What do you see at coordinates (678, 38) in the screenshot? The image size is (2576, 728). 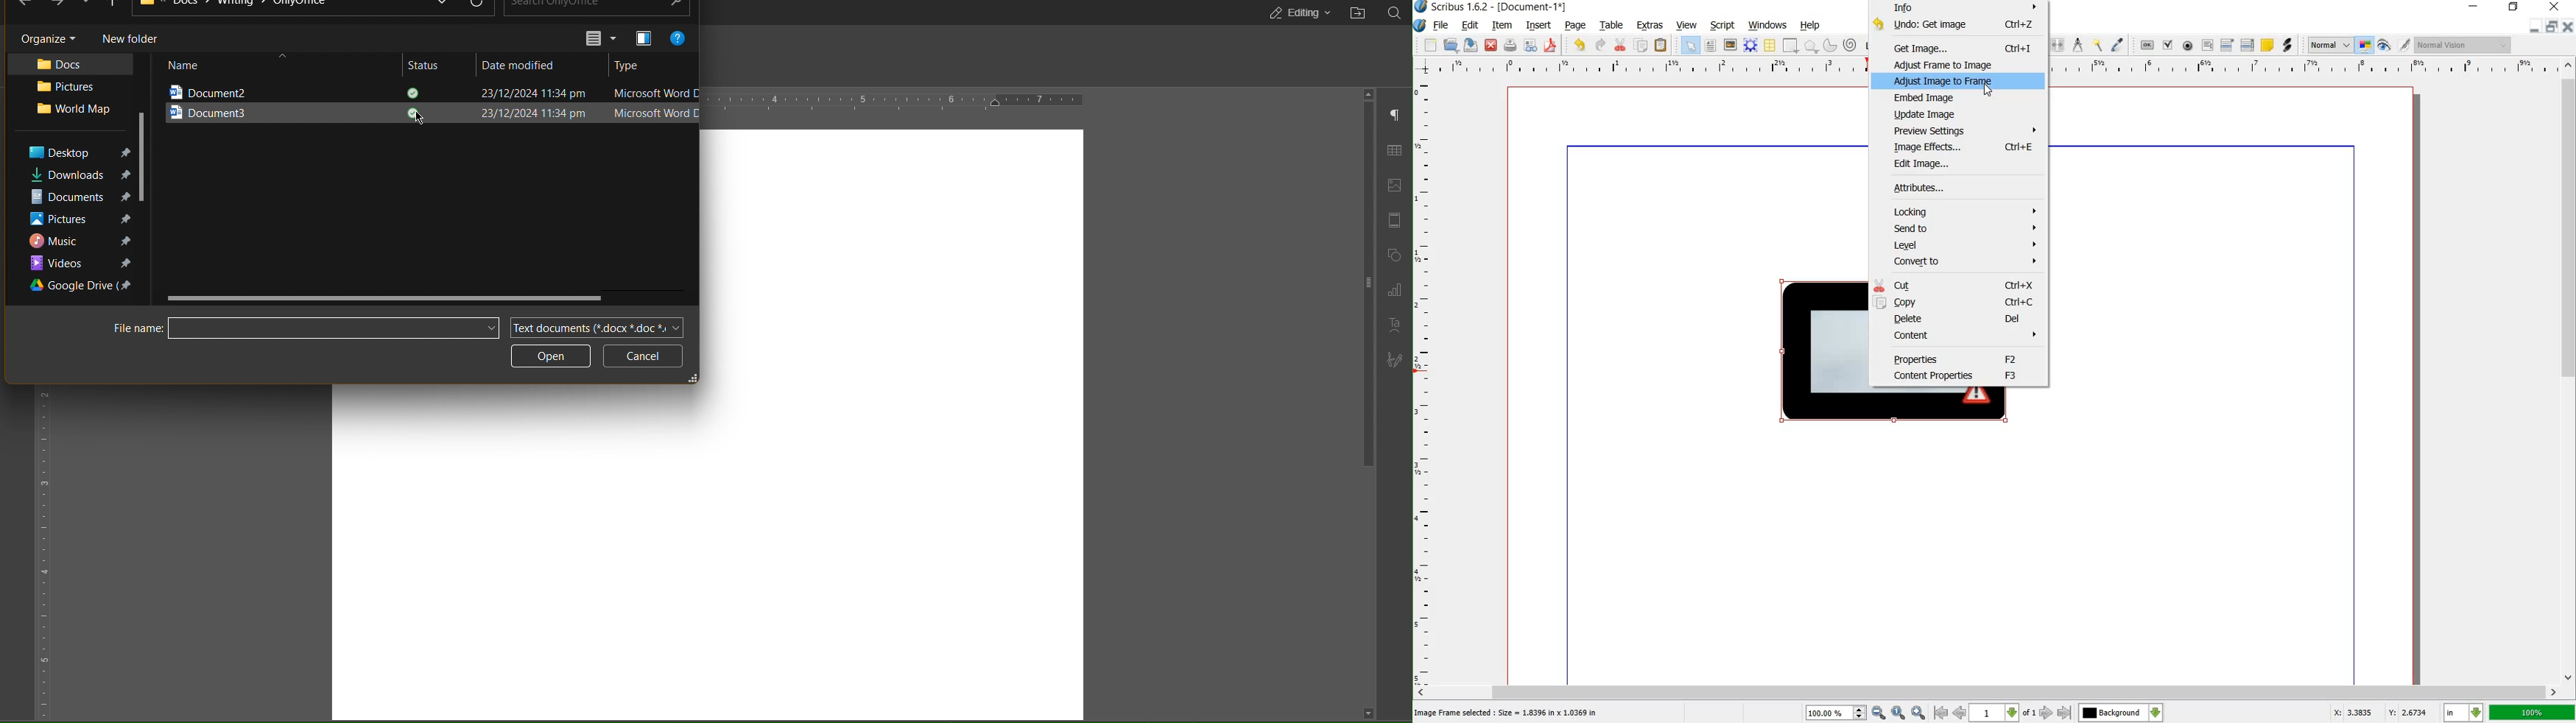 I see `Help` at bounding box center [678, 38].